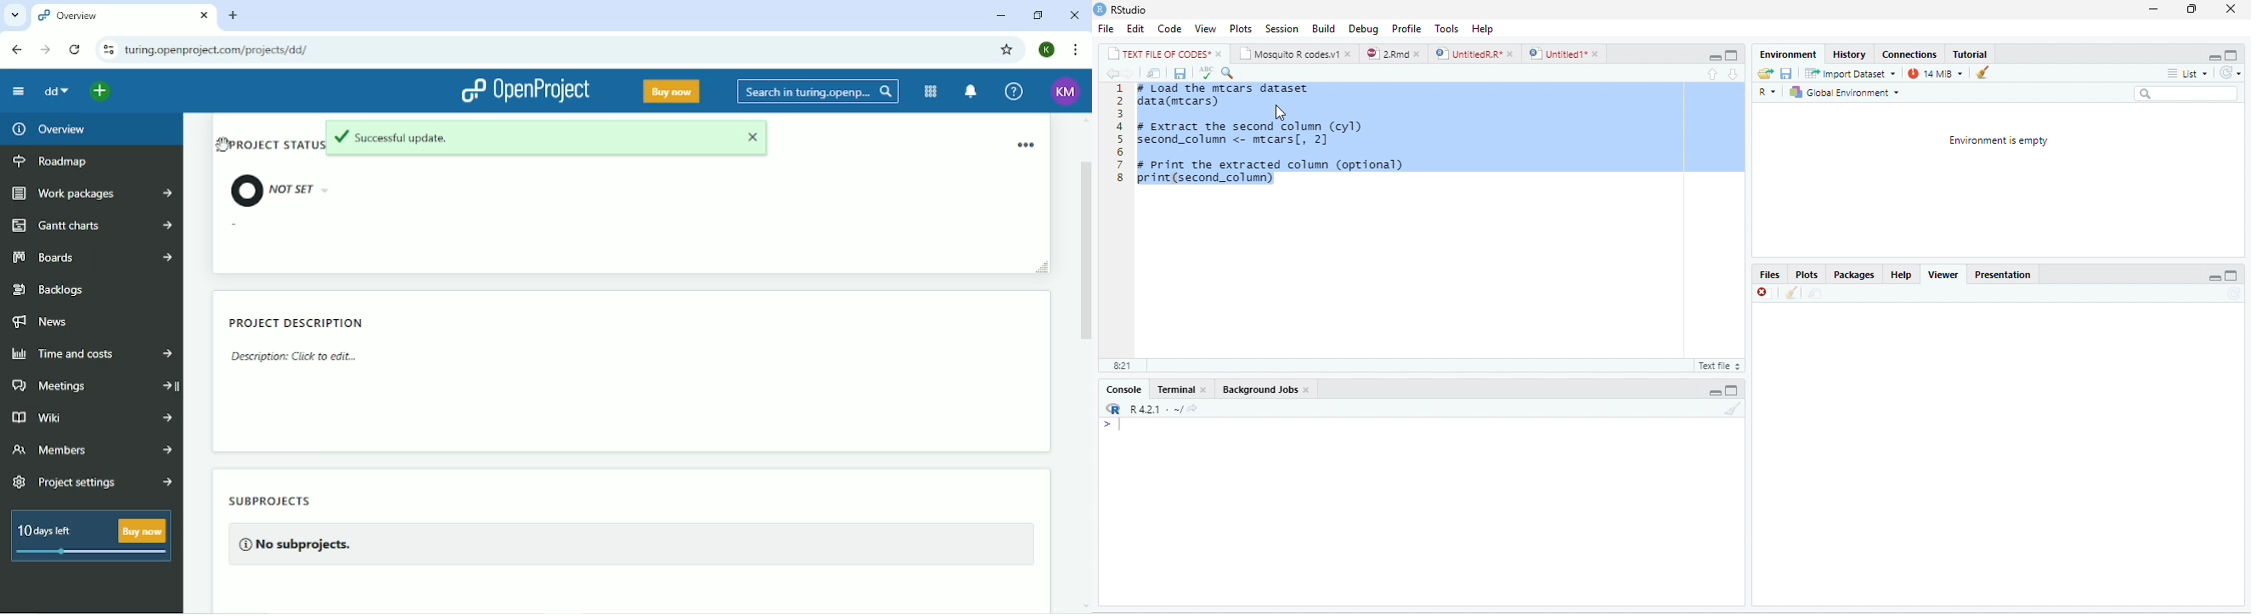 Image resolution: width=2268 pixels, height=616 pixels. I want to click on R, so click(1771, 92).